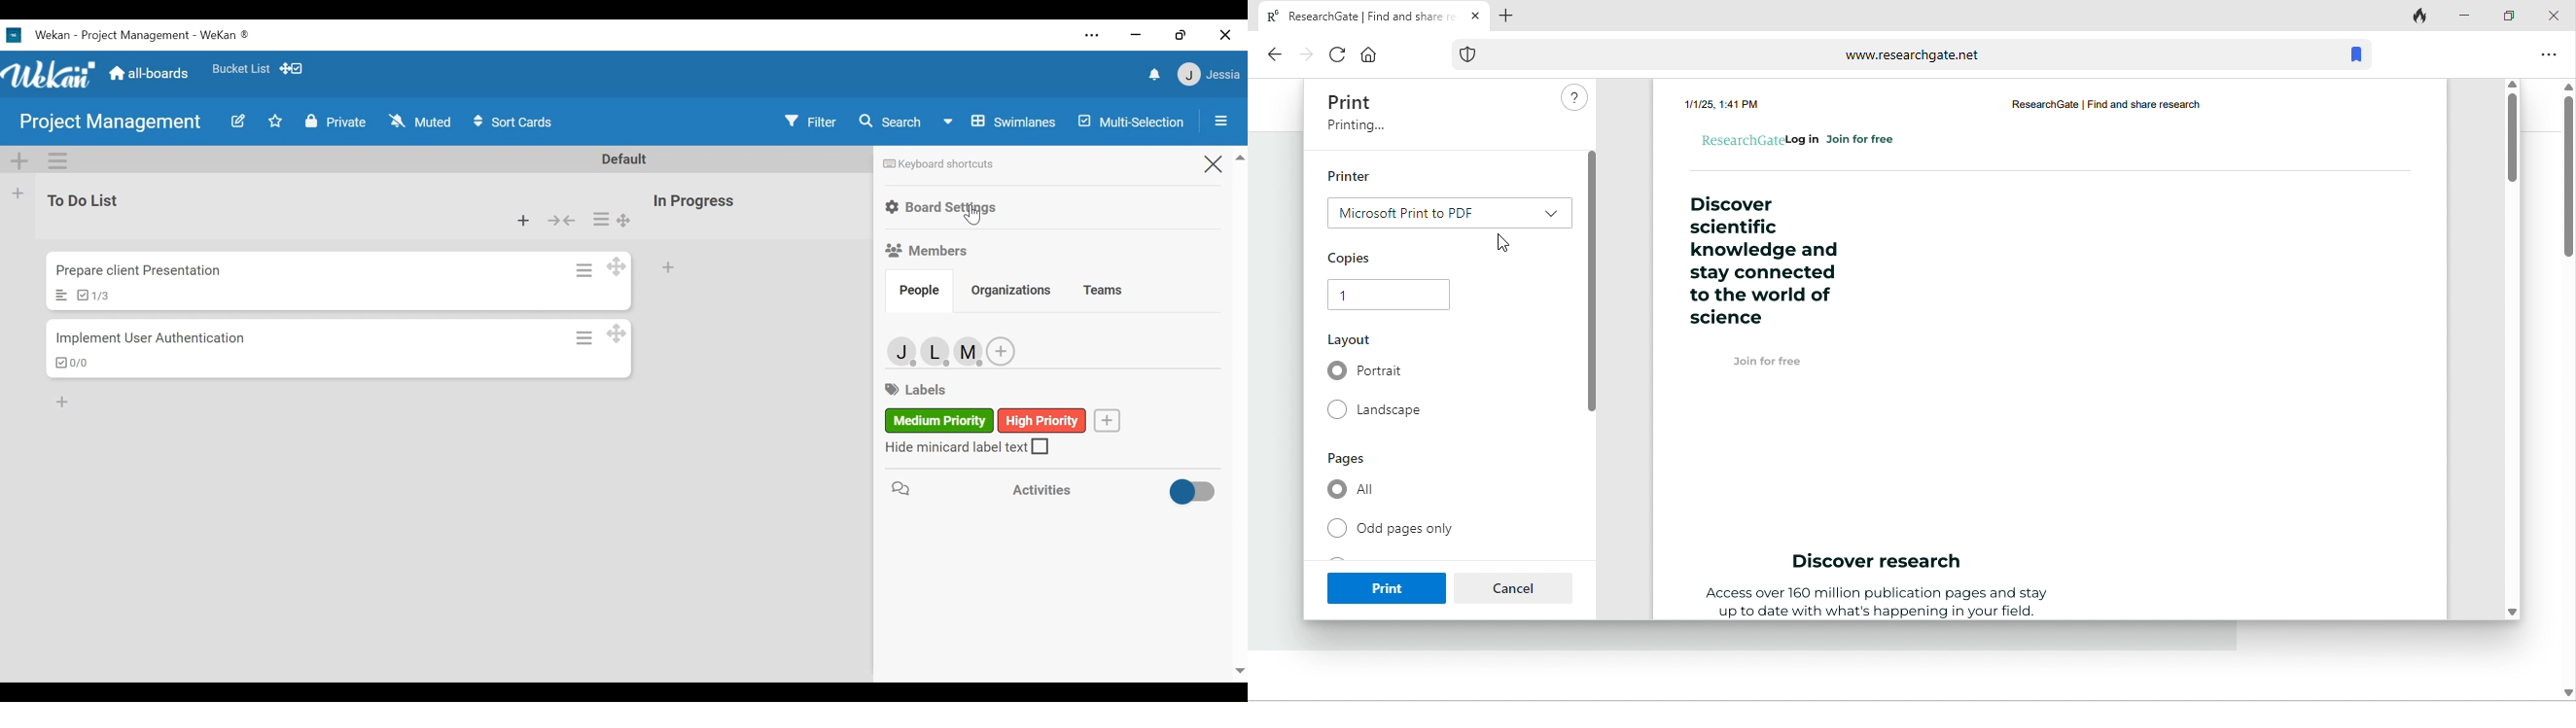 This screenshot has height=728, width=2576. I want to click on high priority, so click(1043, 420).